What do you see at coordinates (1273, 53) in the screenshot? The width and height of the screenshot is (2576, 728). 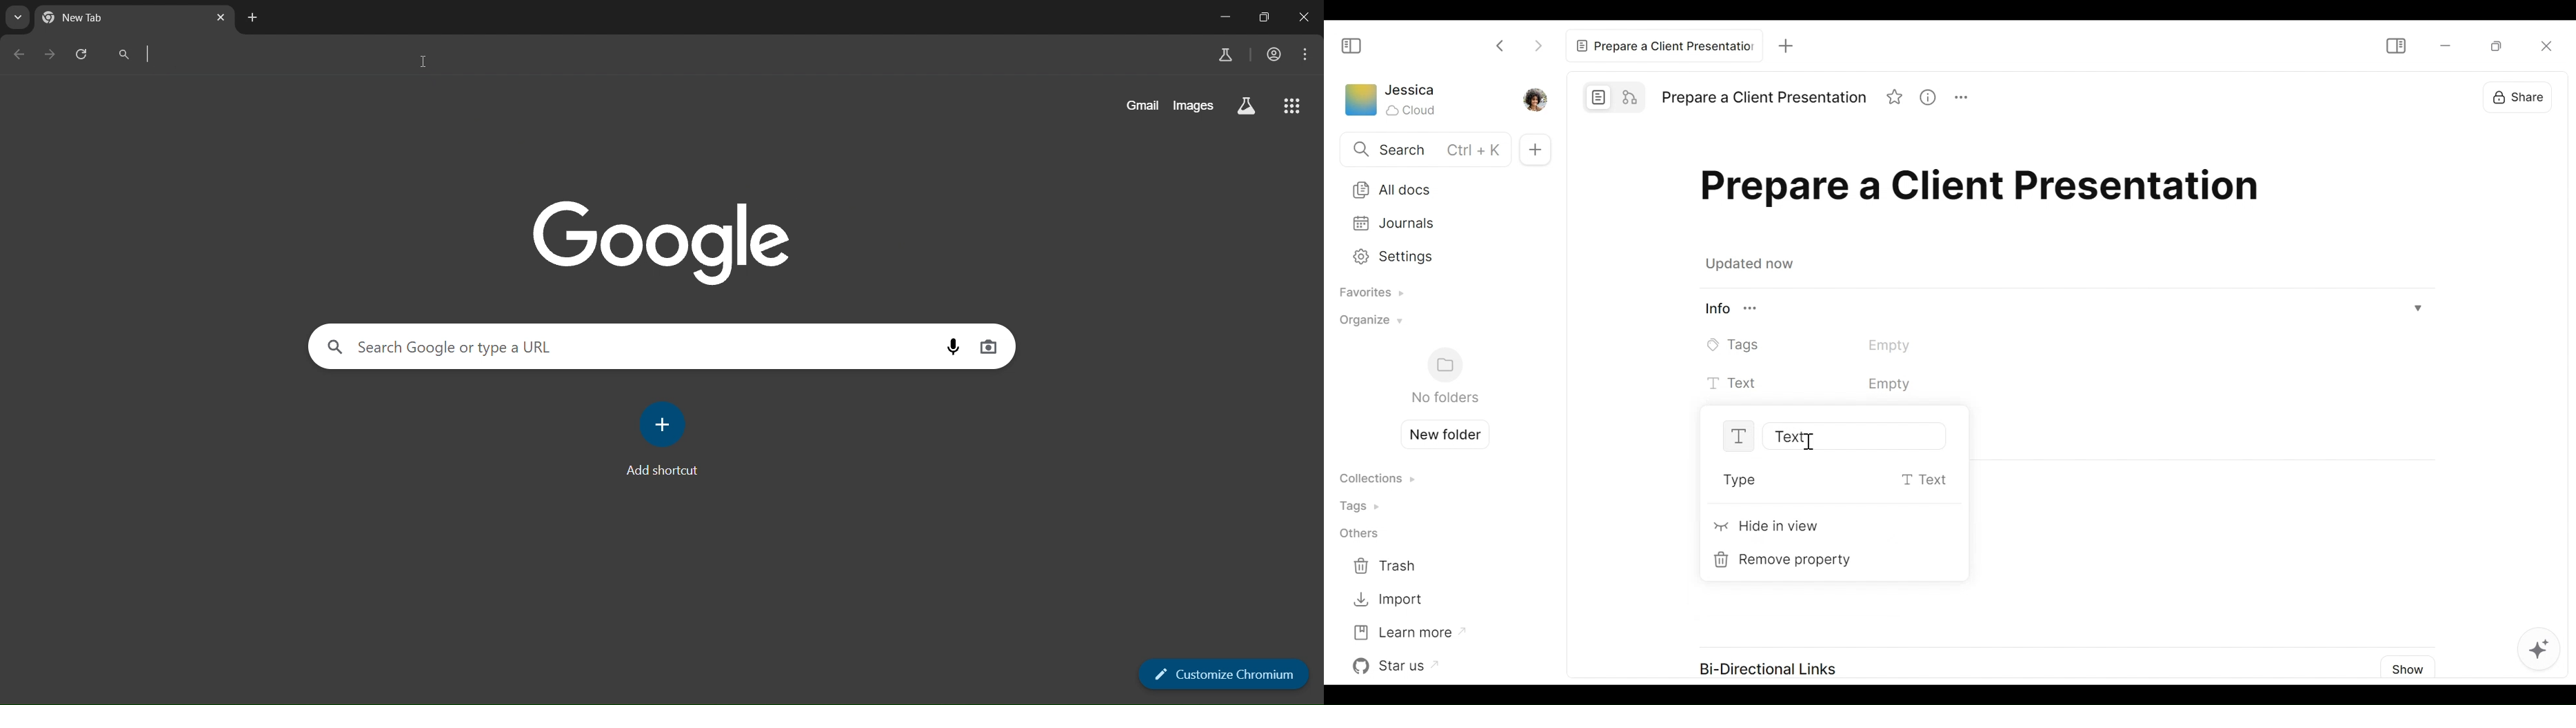 I see `account` at bounding box center [1273, 53].